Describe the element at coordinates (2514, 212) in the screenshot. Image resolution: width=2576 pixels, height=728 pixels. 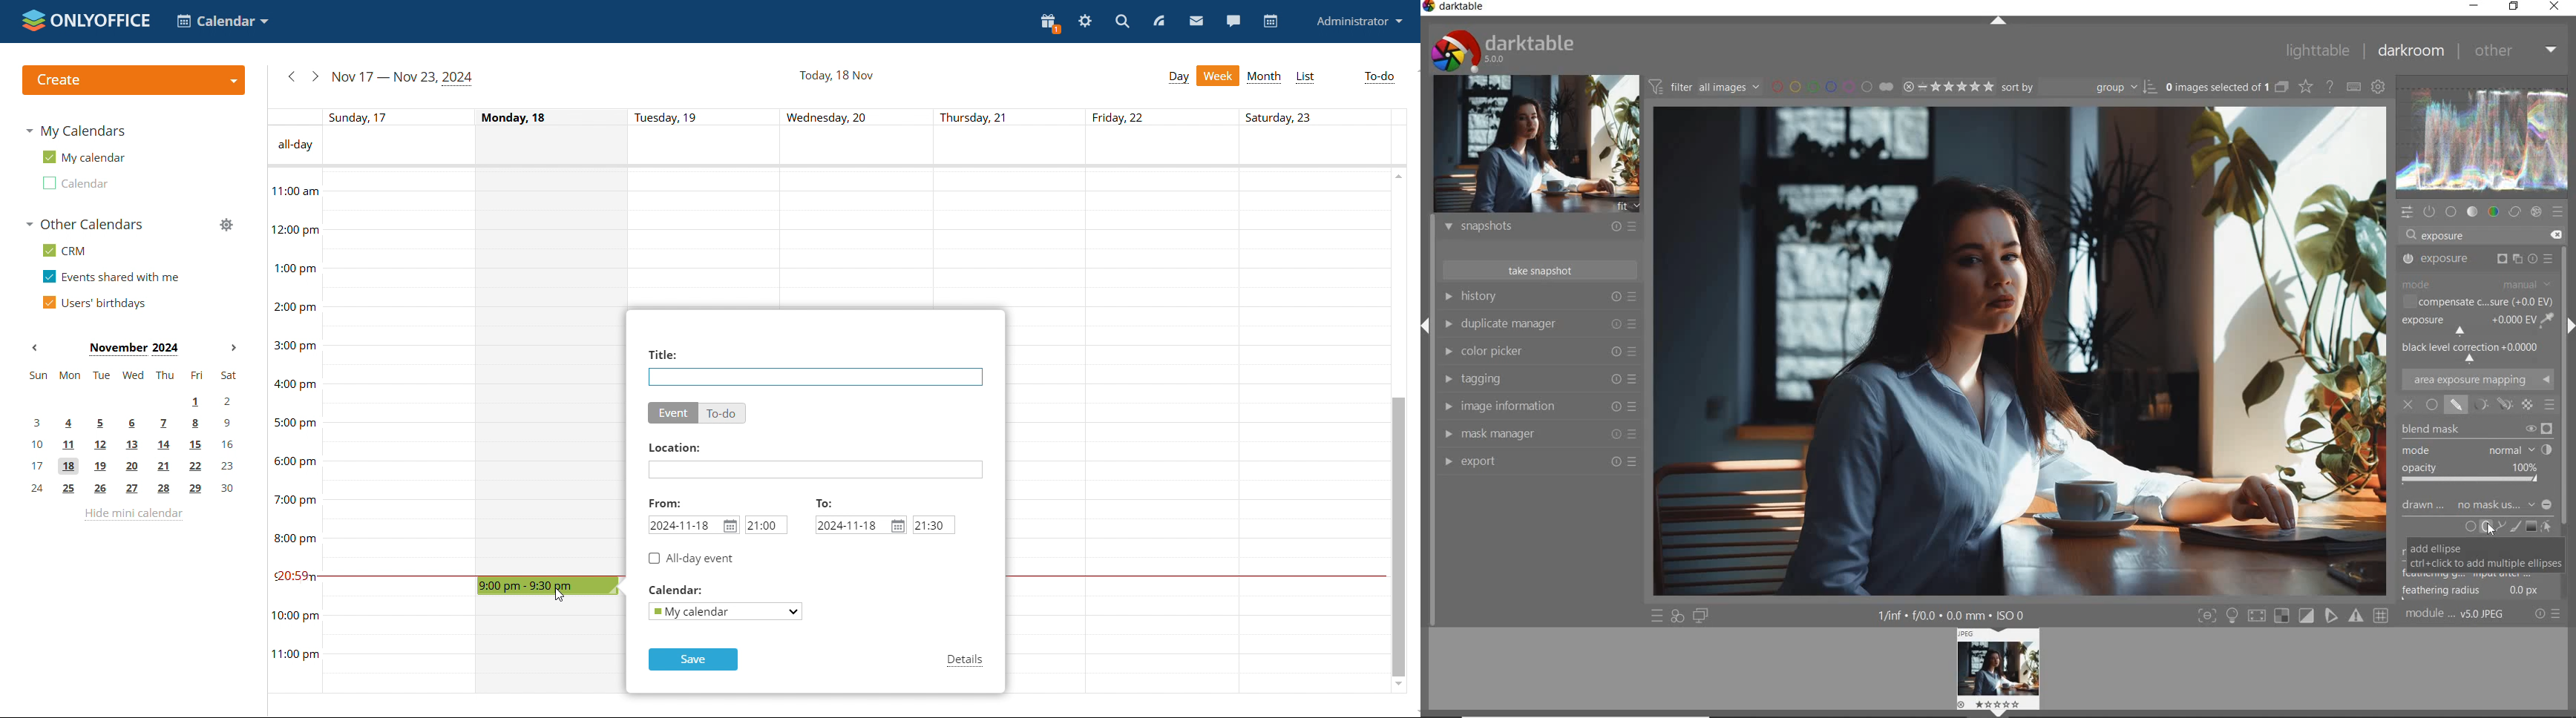
I see `correct` at that location.